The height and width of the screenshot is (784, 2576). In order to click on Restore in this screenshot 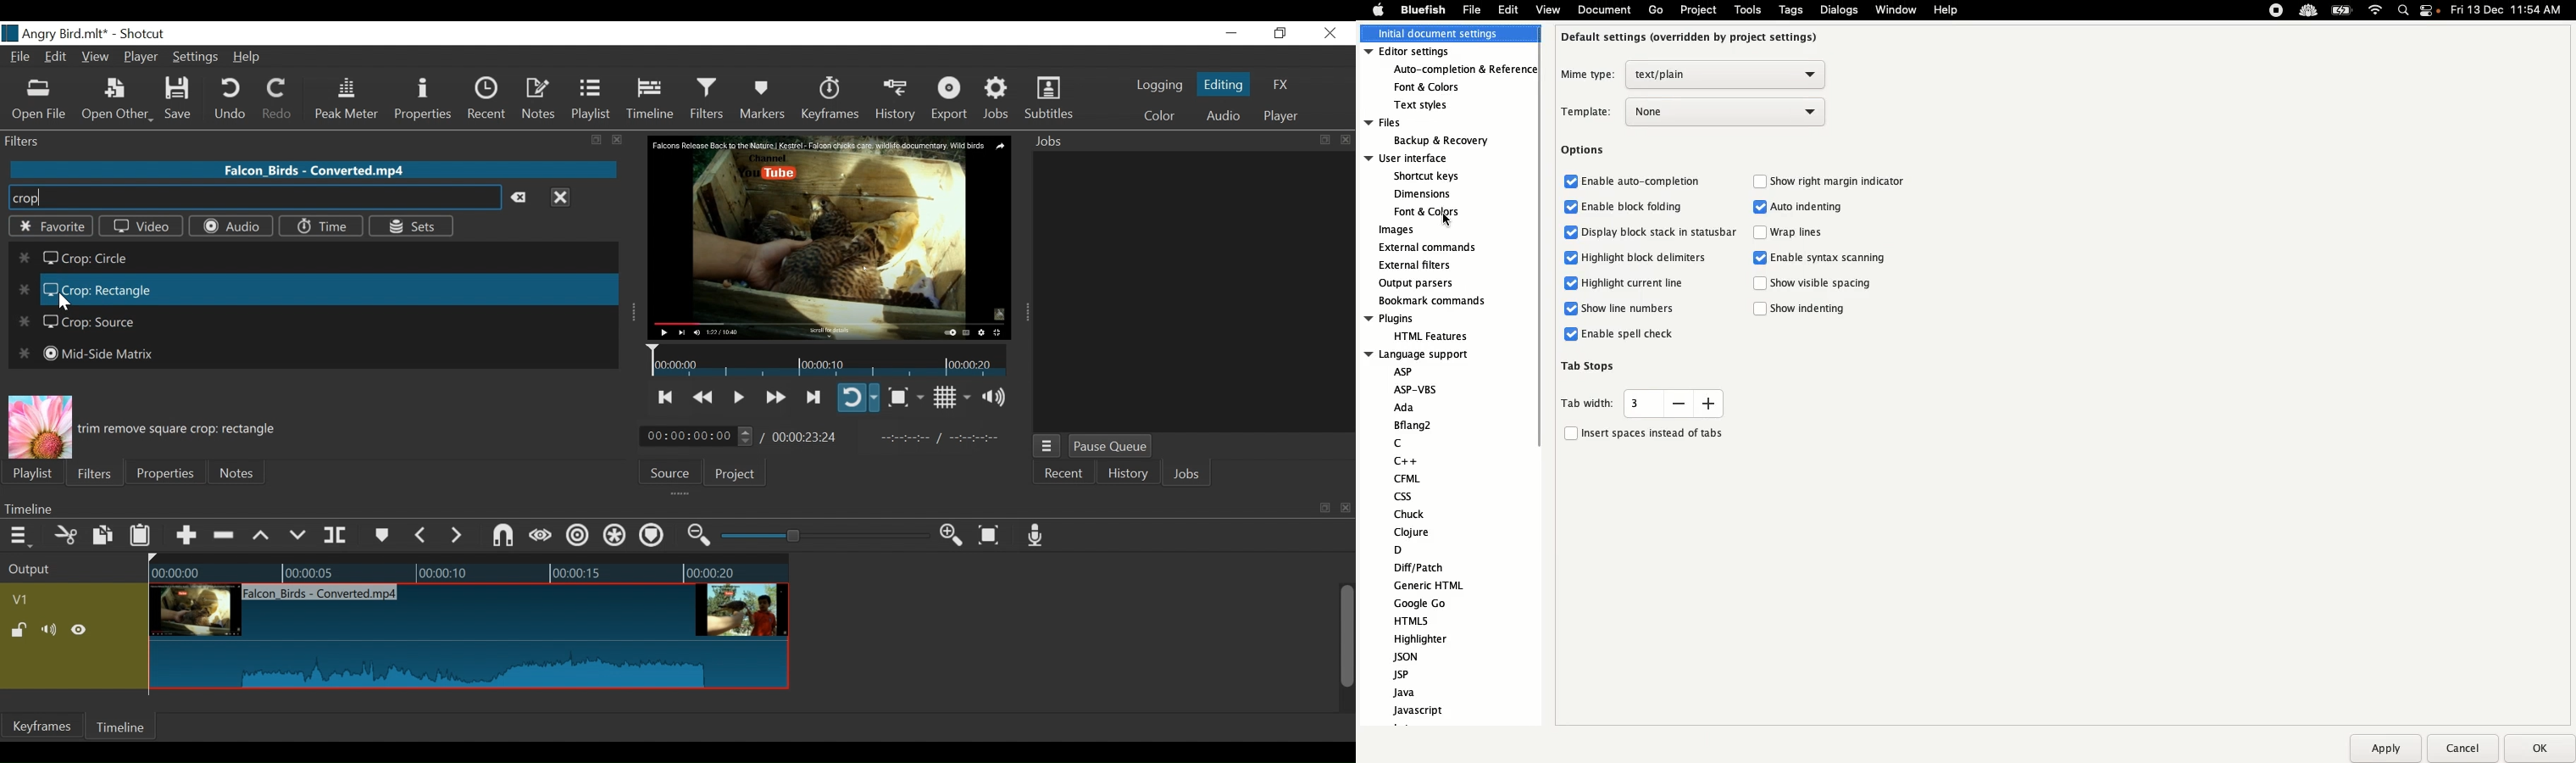, I will do `click(1280, 34)`.